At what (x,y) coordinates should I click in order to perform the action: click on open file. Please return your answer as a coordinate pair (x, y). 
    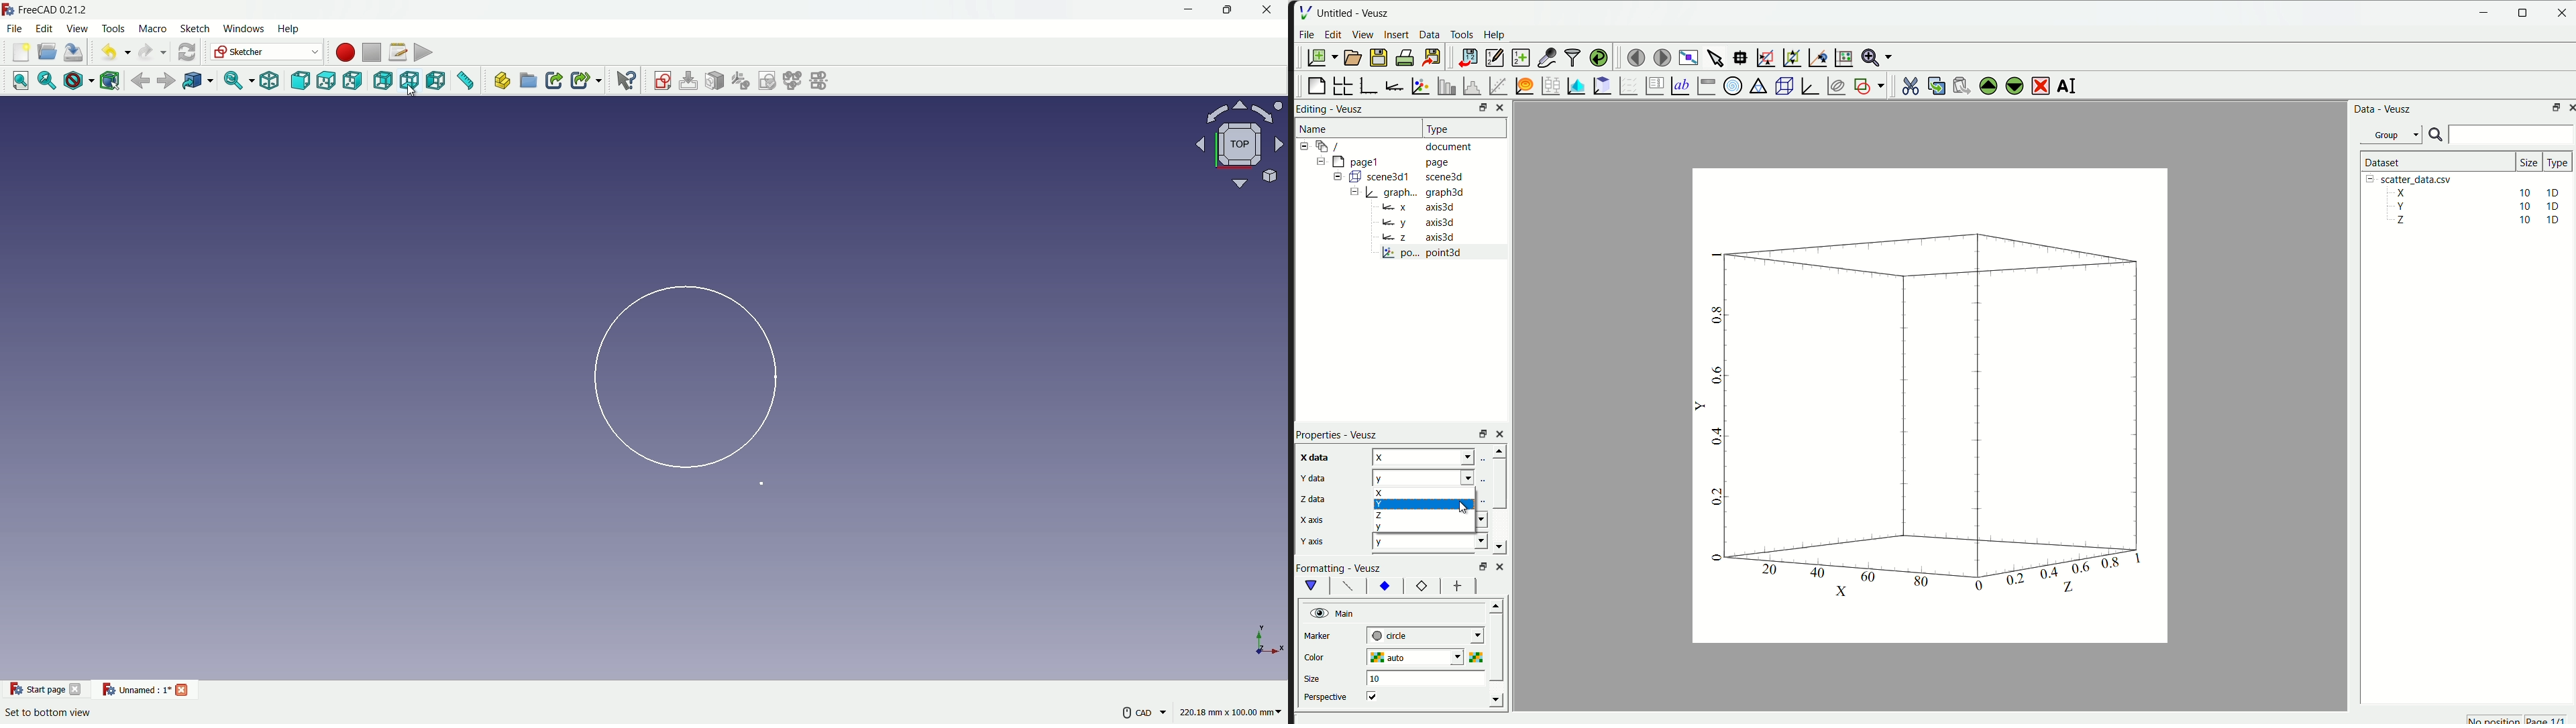
    Looking at the image, I should click on (48, 52).